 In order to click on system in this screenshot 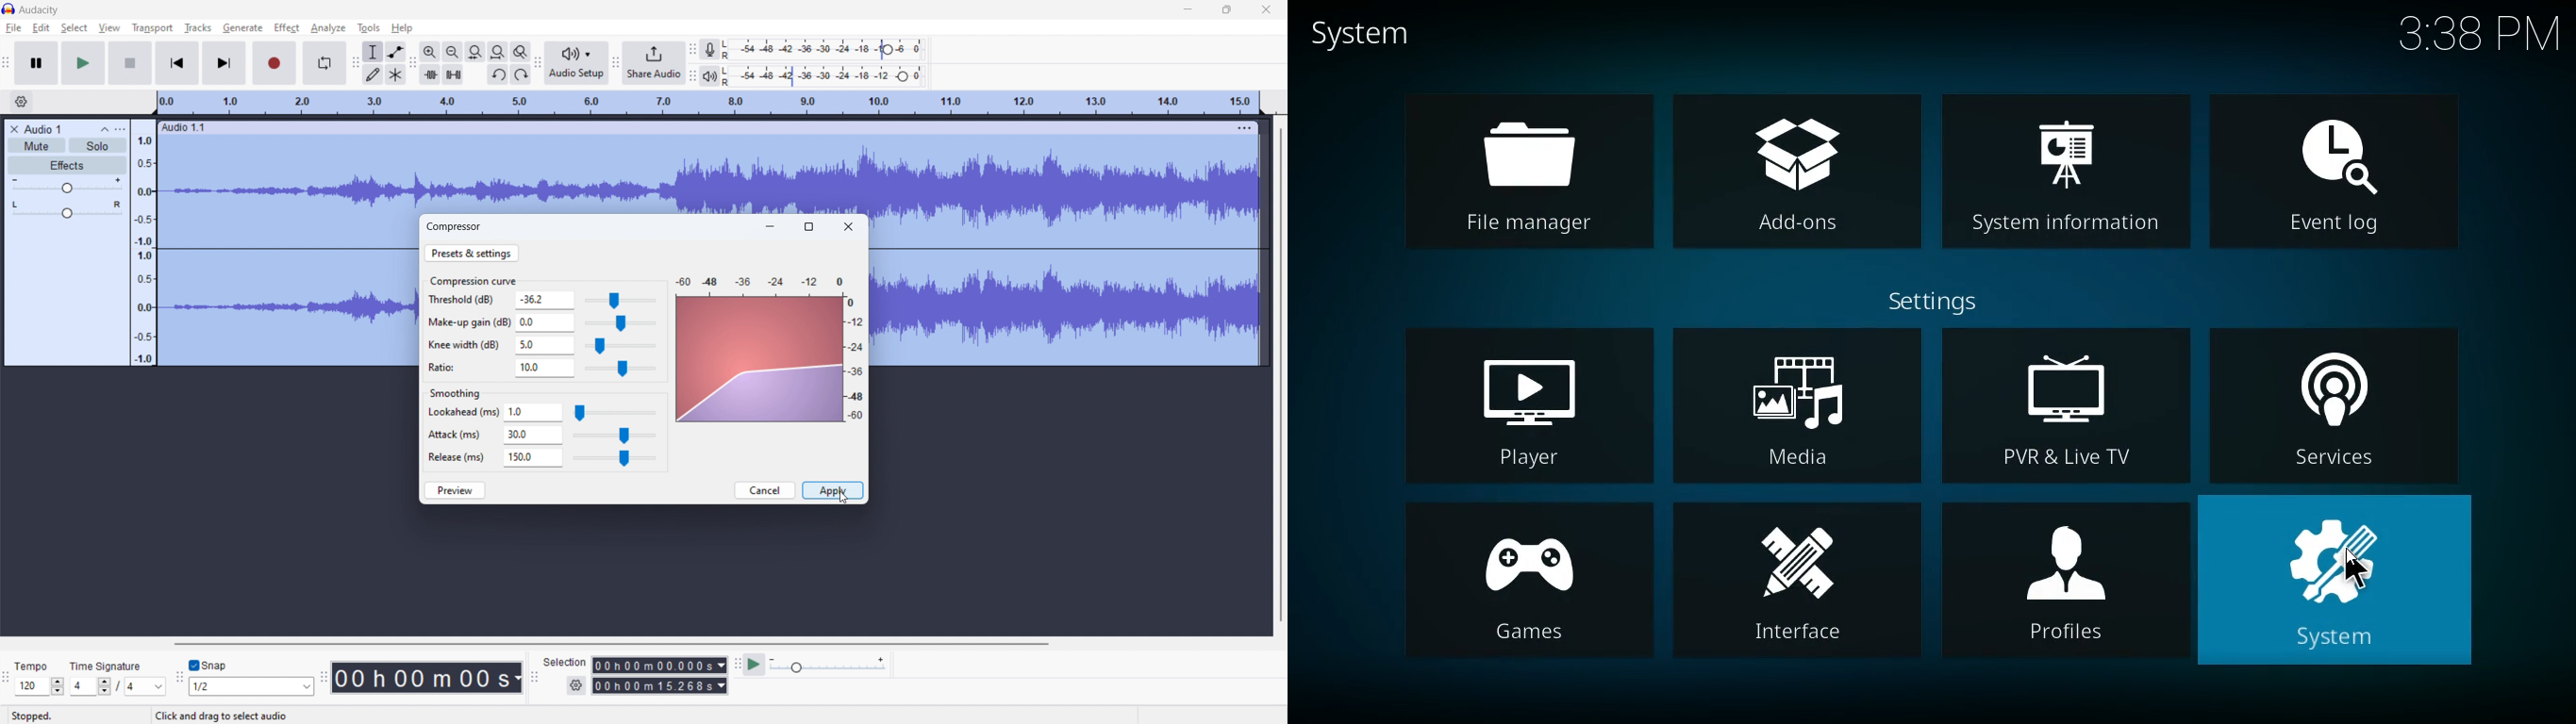, I will do `click(2345, 584)`.